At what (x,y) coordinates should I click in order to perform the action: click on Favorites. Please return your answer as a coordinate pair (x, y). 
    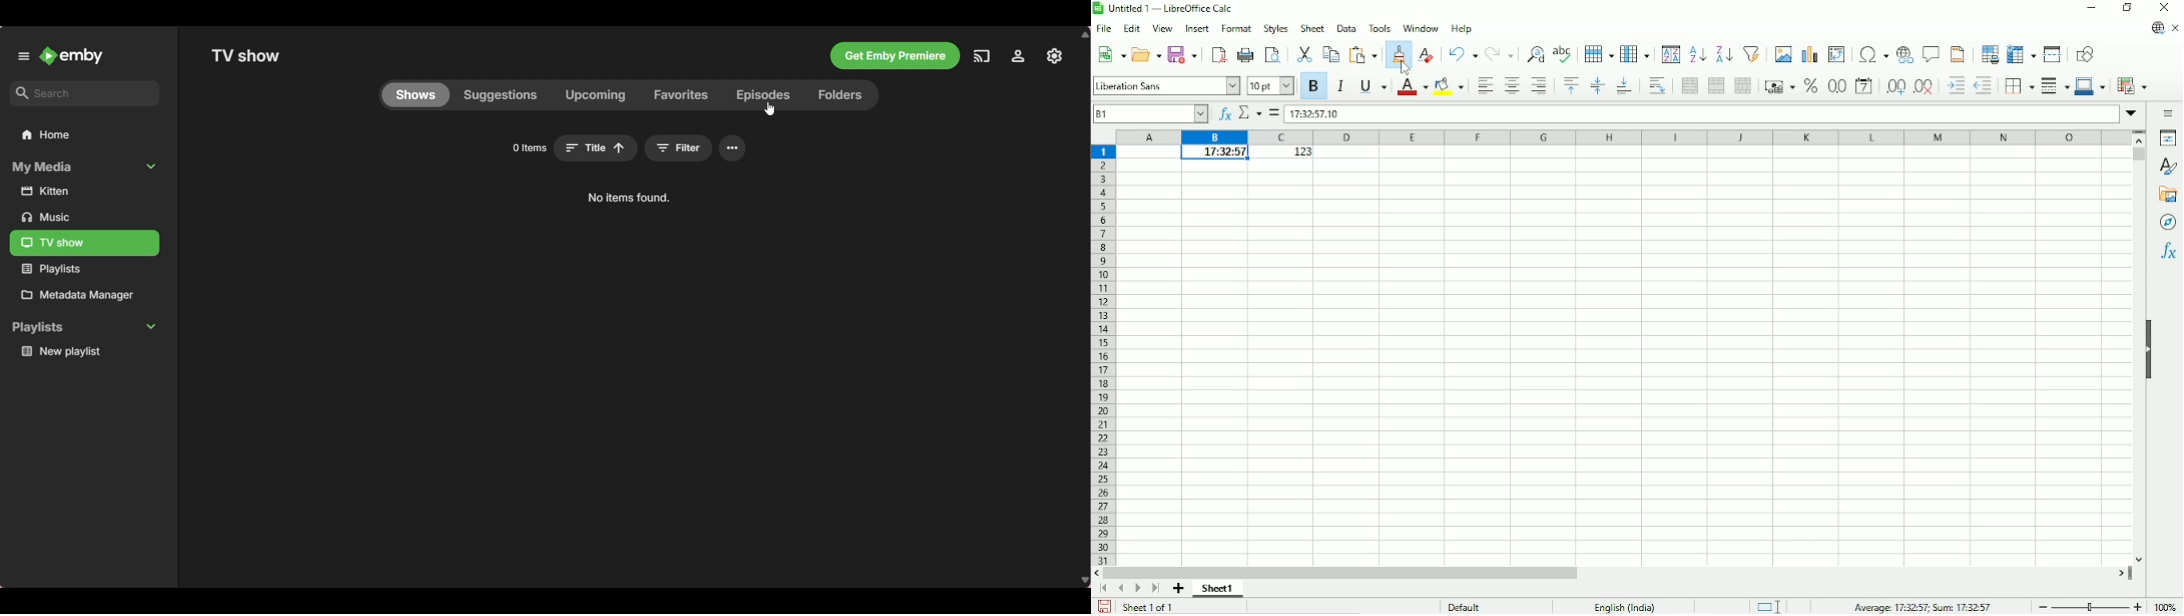
    Looking at the image, I should click on (680, 95).